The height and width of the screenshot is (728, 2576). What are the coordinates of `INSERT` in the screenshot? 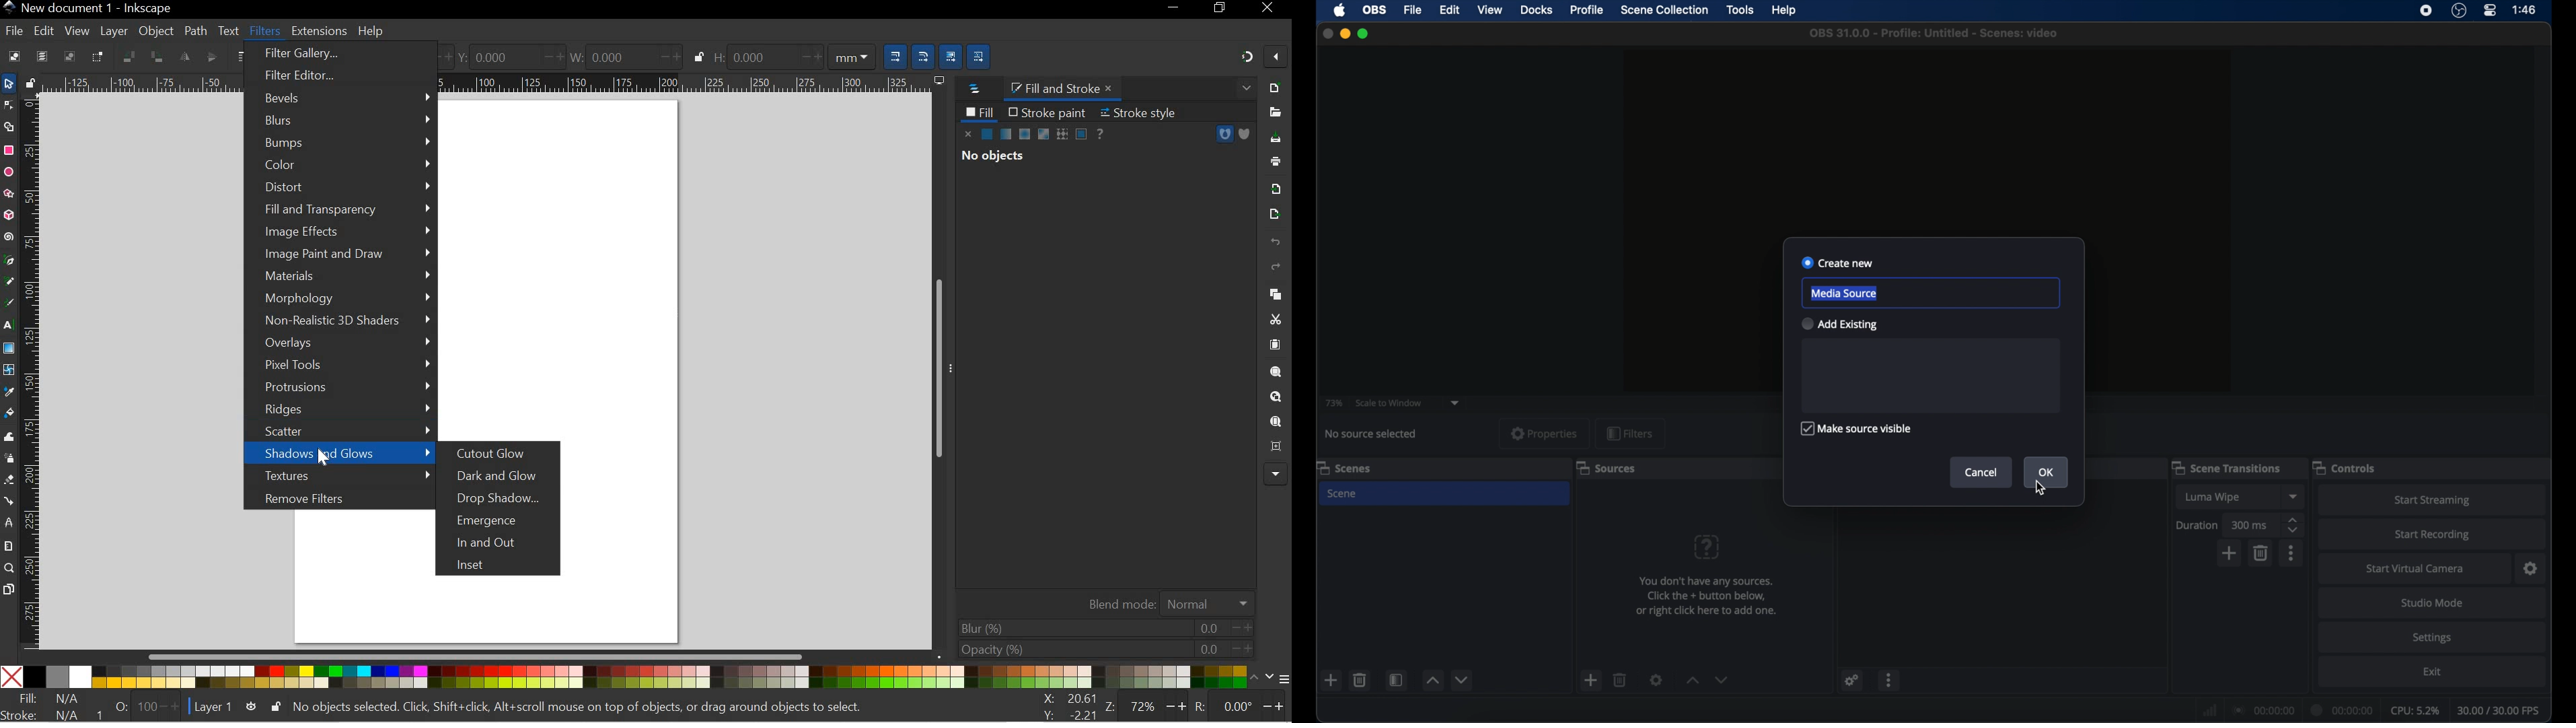 It's located at (503, 566).